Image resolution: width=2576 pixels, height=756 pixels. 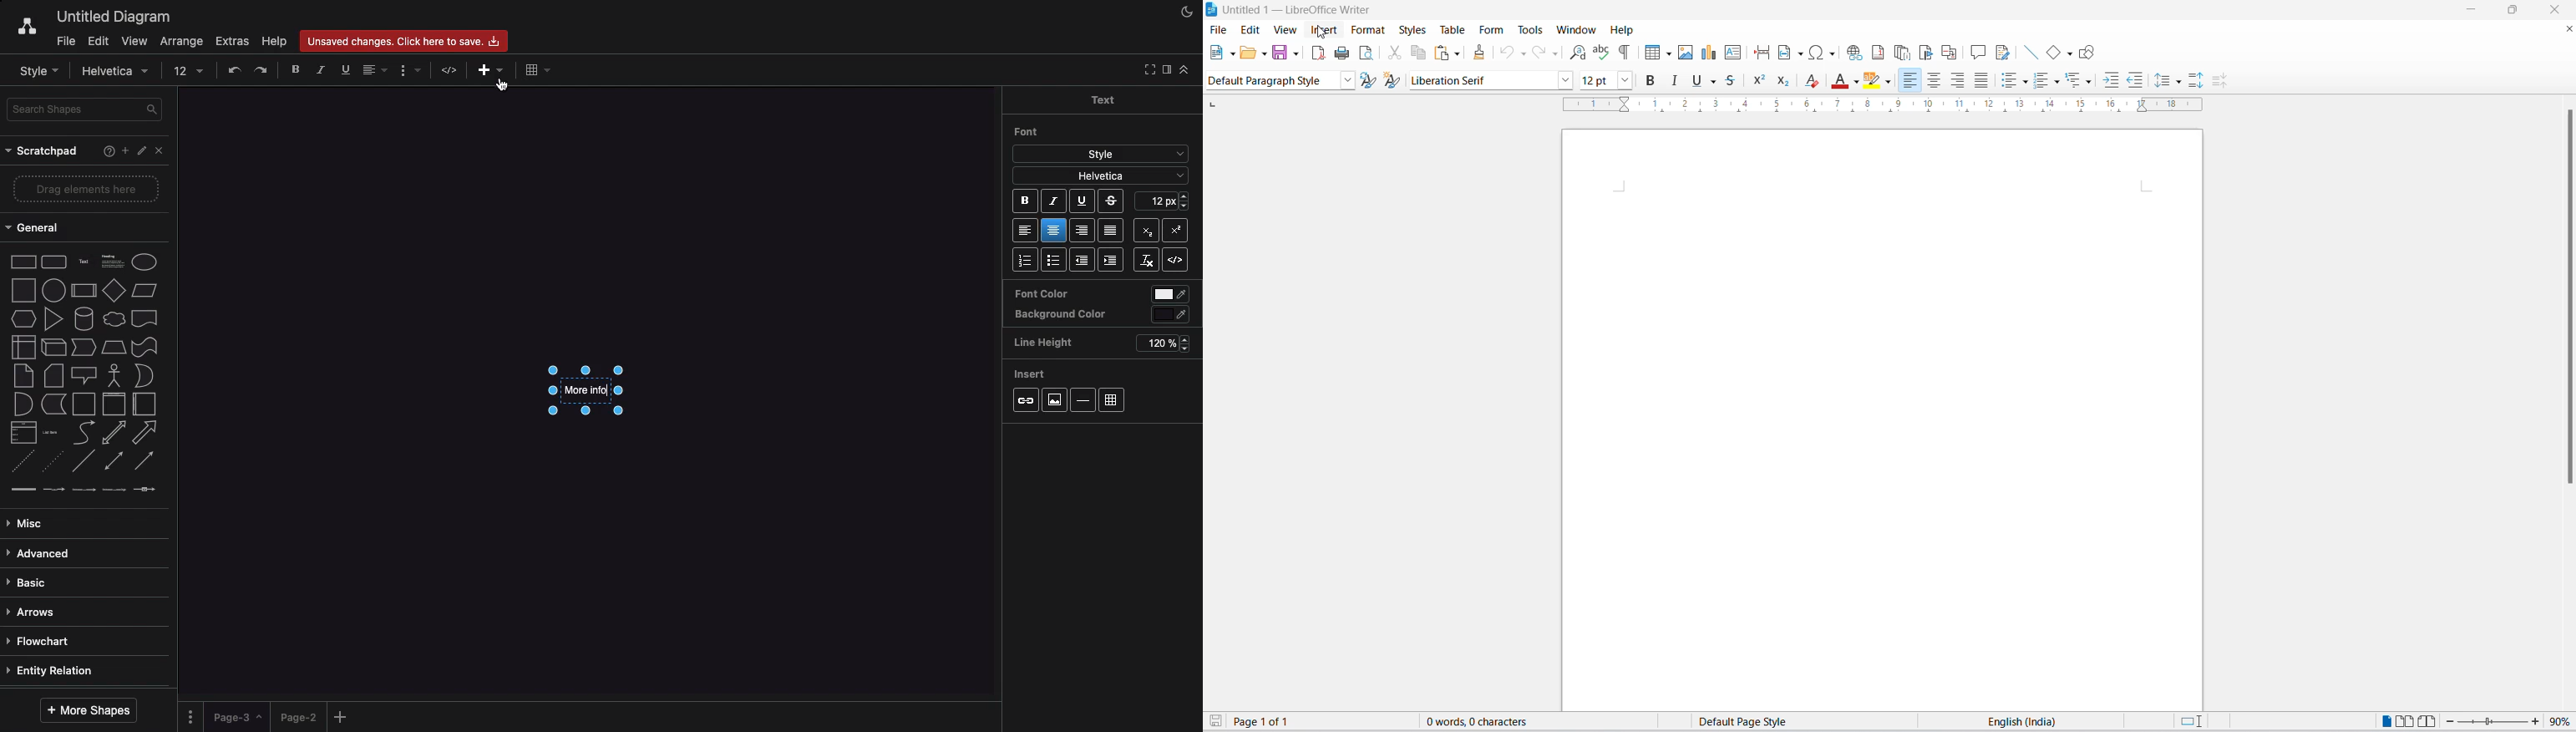 What do you see at coordinates (1924, 50) in the screenshot?
I see `insert bookmark` at bounding box center [1924, 50].